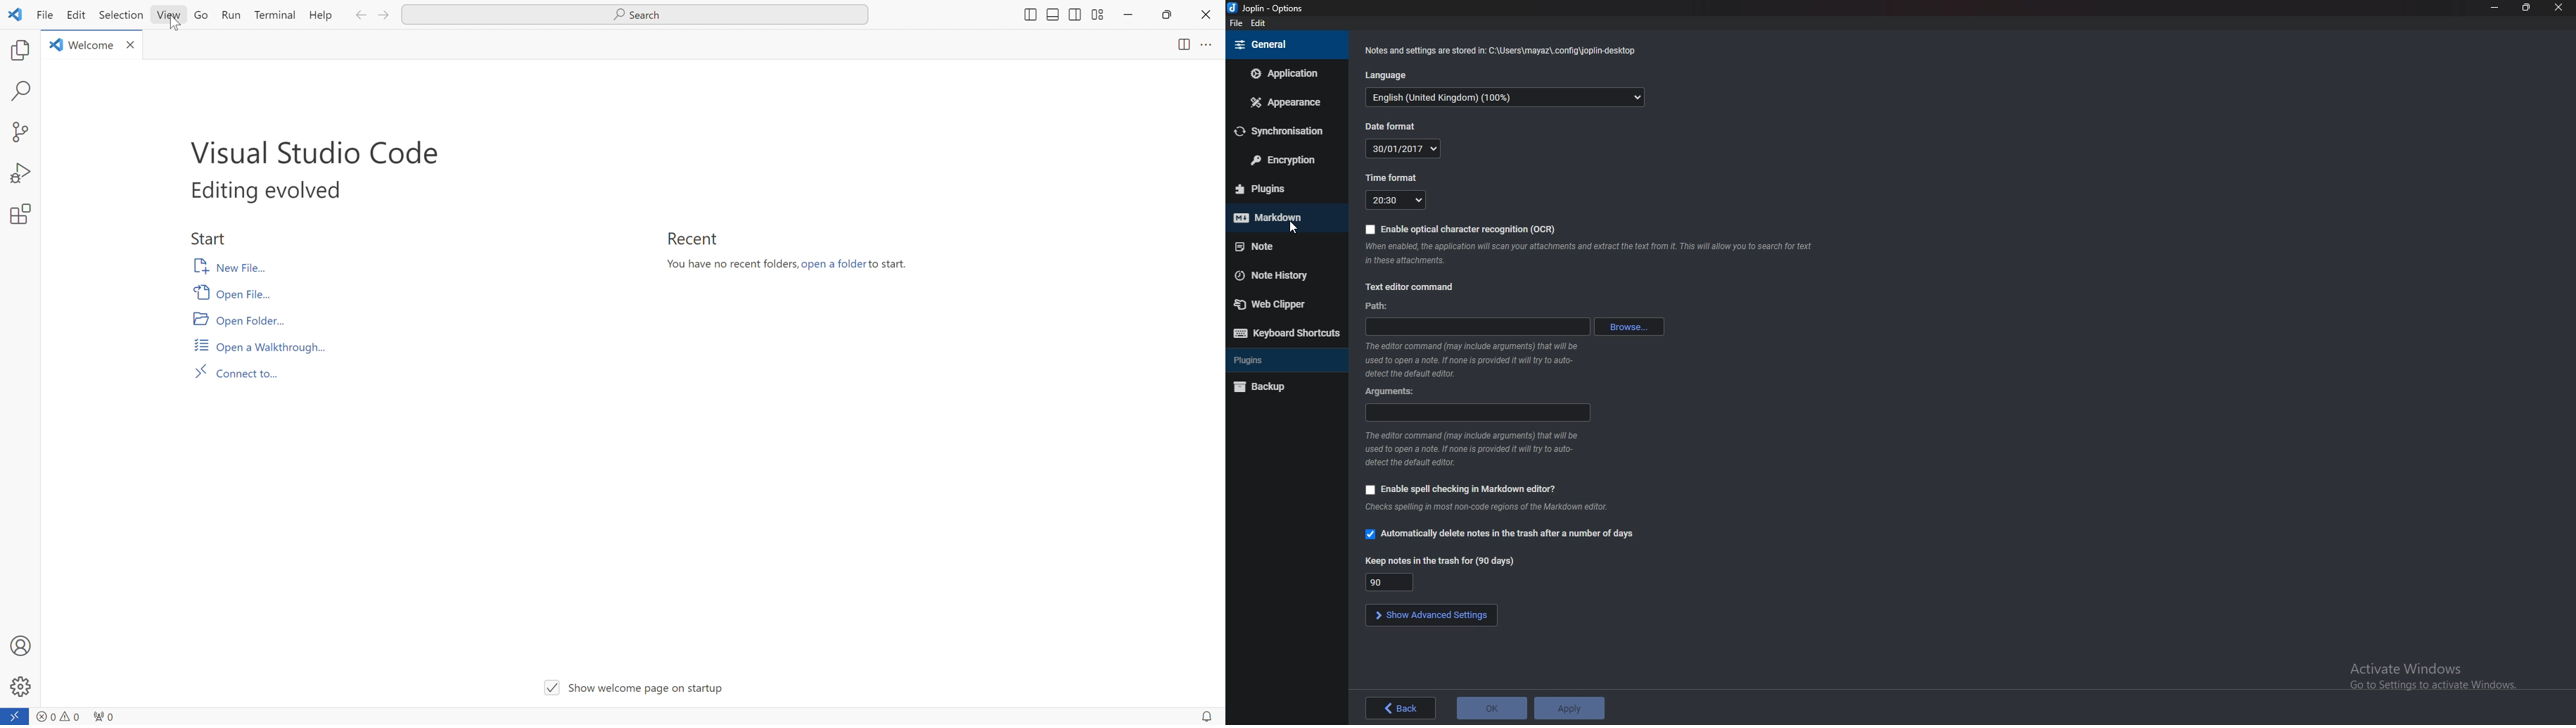  Describe the element at coordinates (17, 15) in the screenshot. I see `logo` at that location.